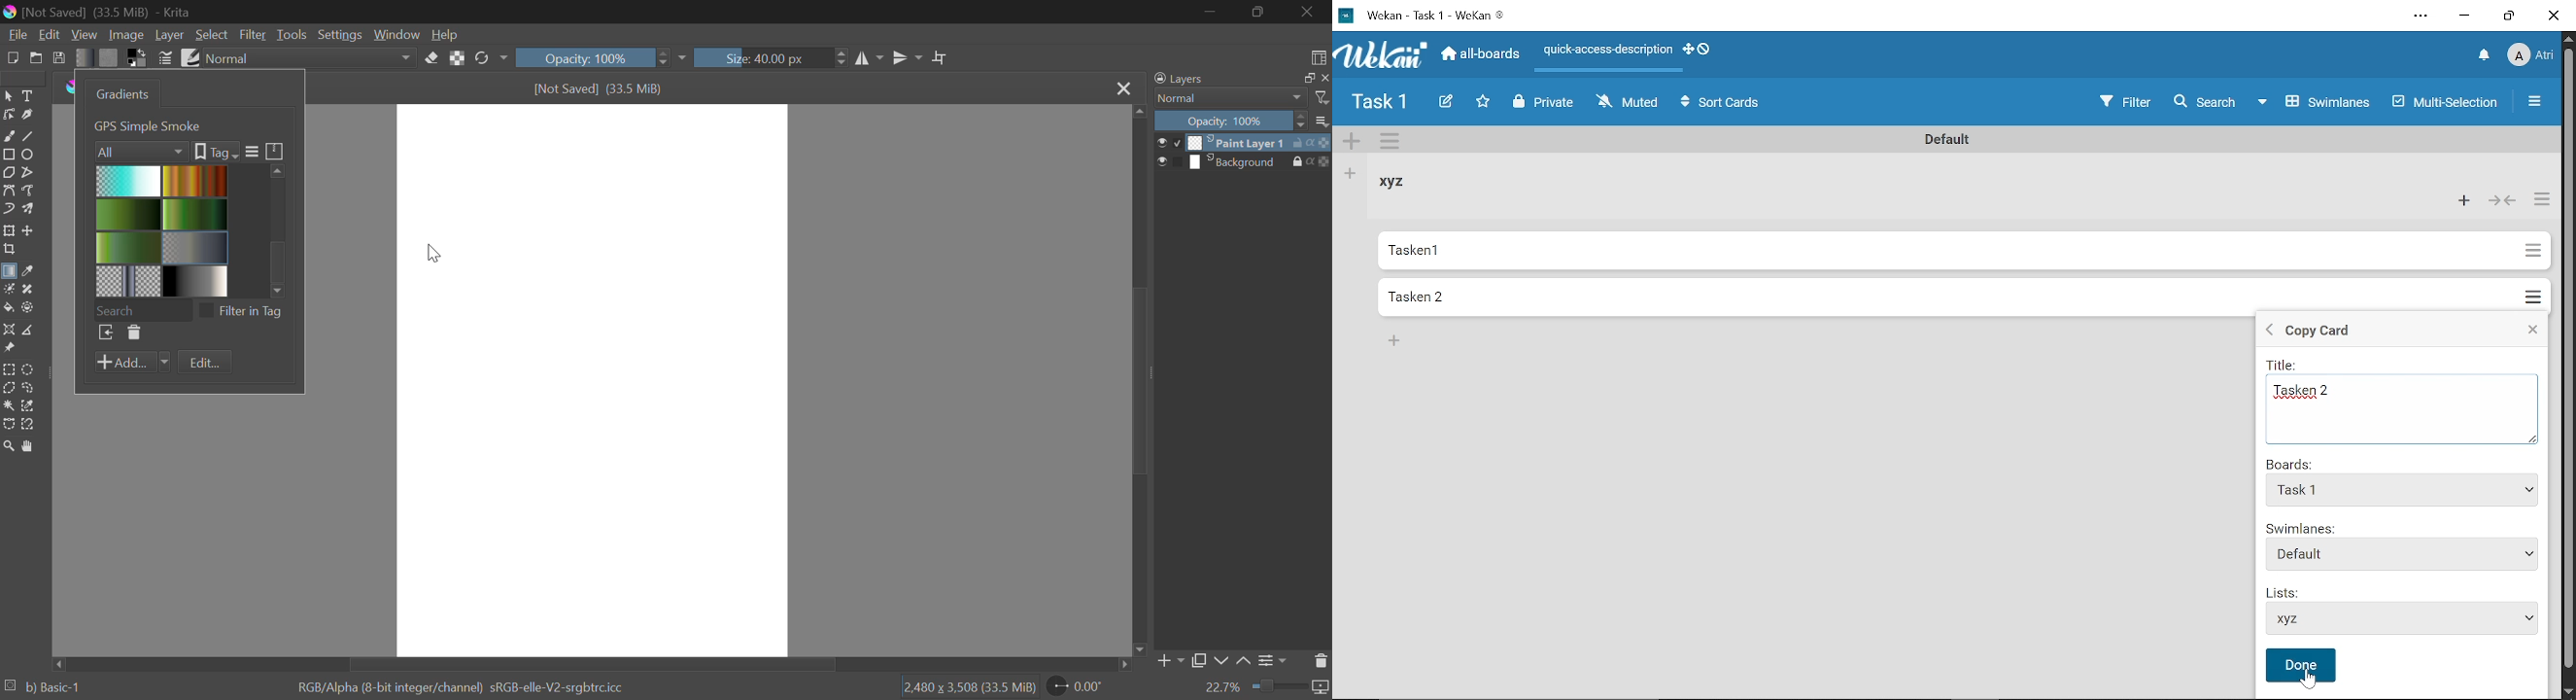  What do you see at coordinates (8, 289) in the screenshot?
I see `Colorize Mask Tool` at bounding box center [8, 289].